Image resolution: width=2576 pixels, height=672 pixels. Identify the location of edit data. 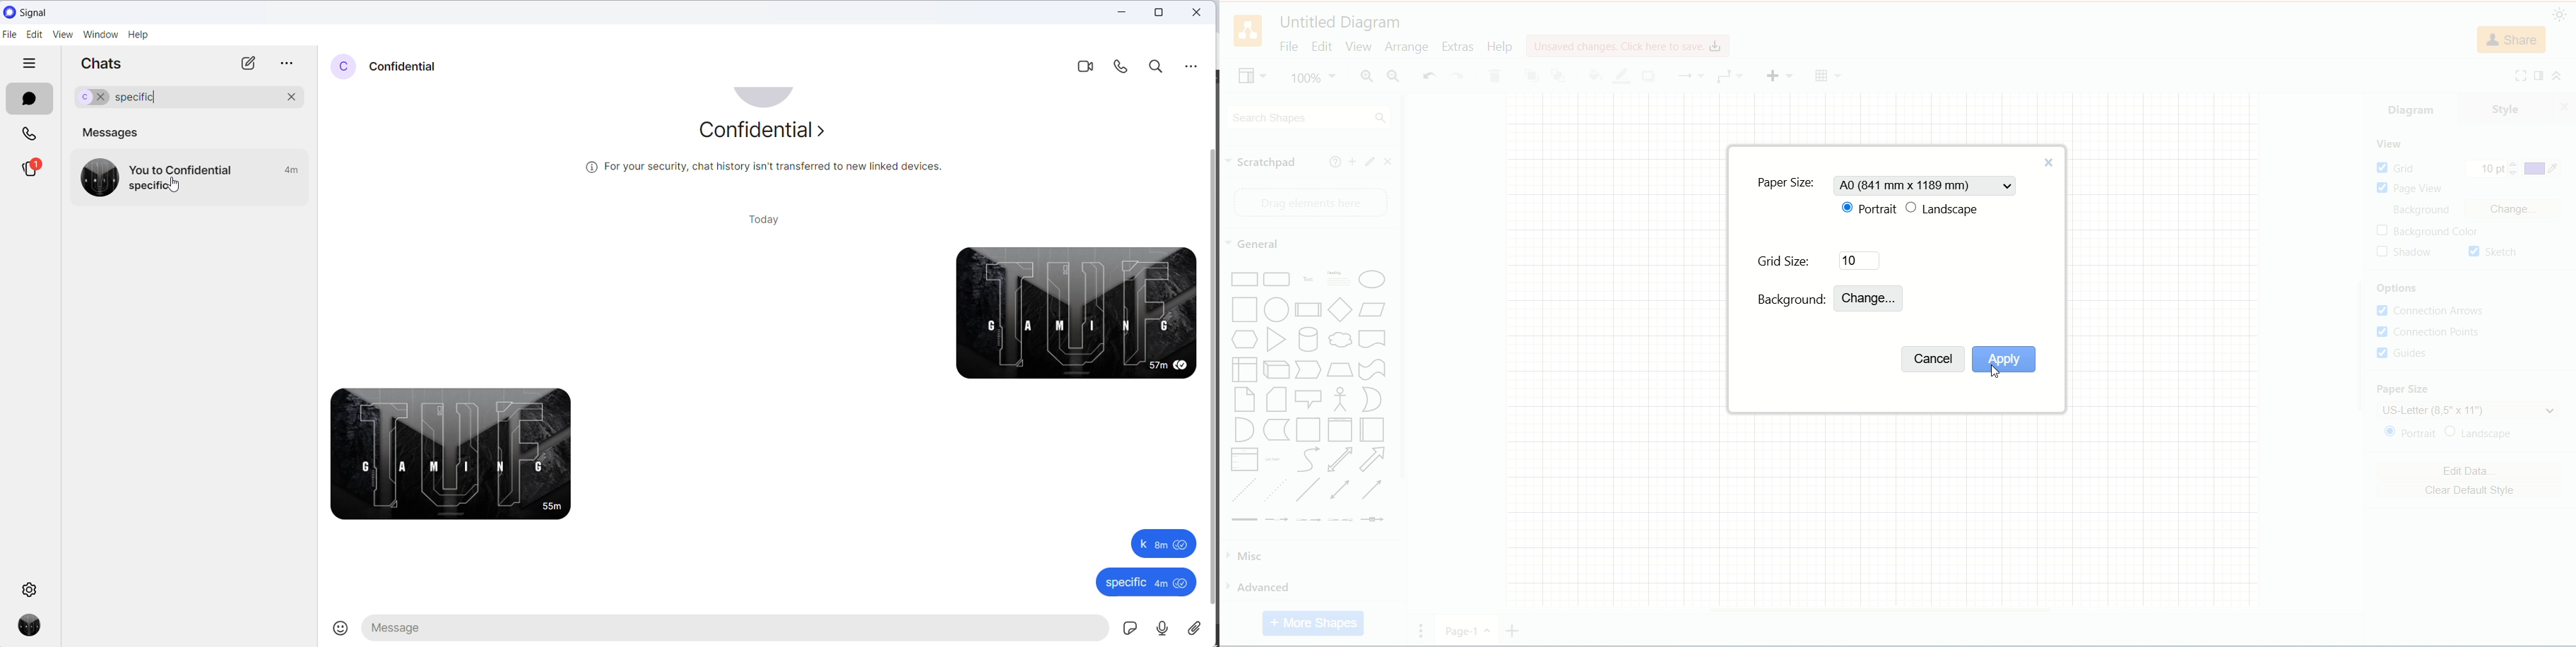
(2469, 473).